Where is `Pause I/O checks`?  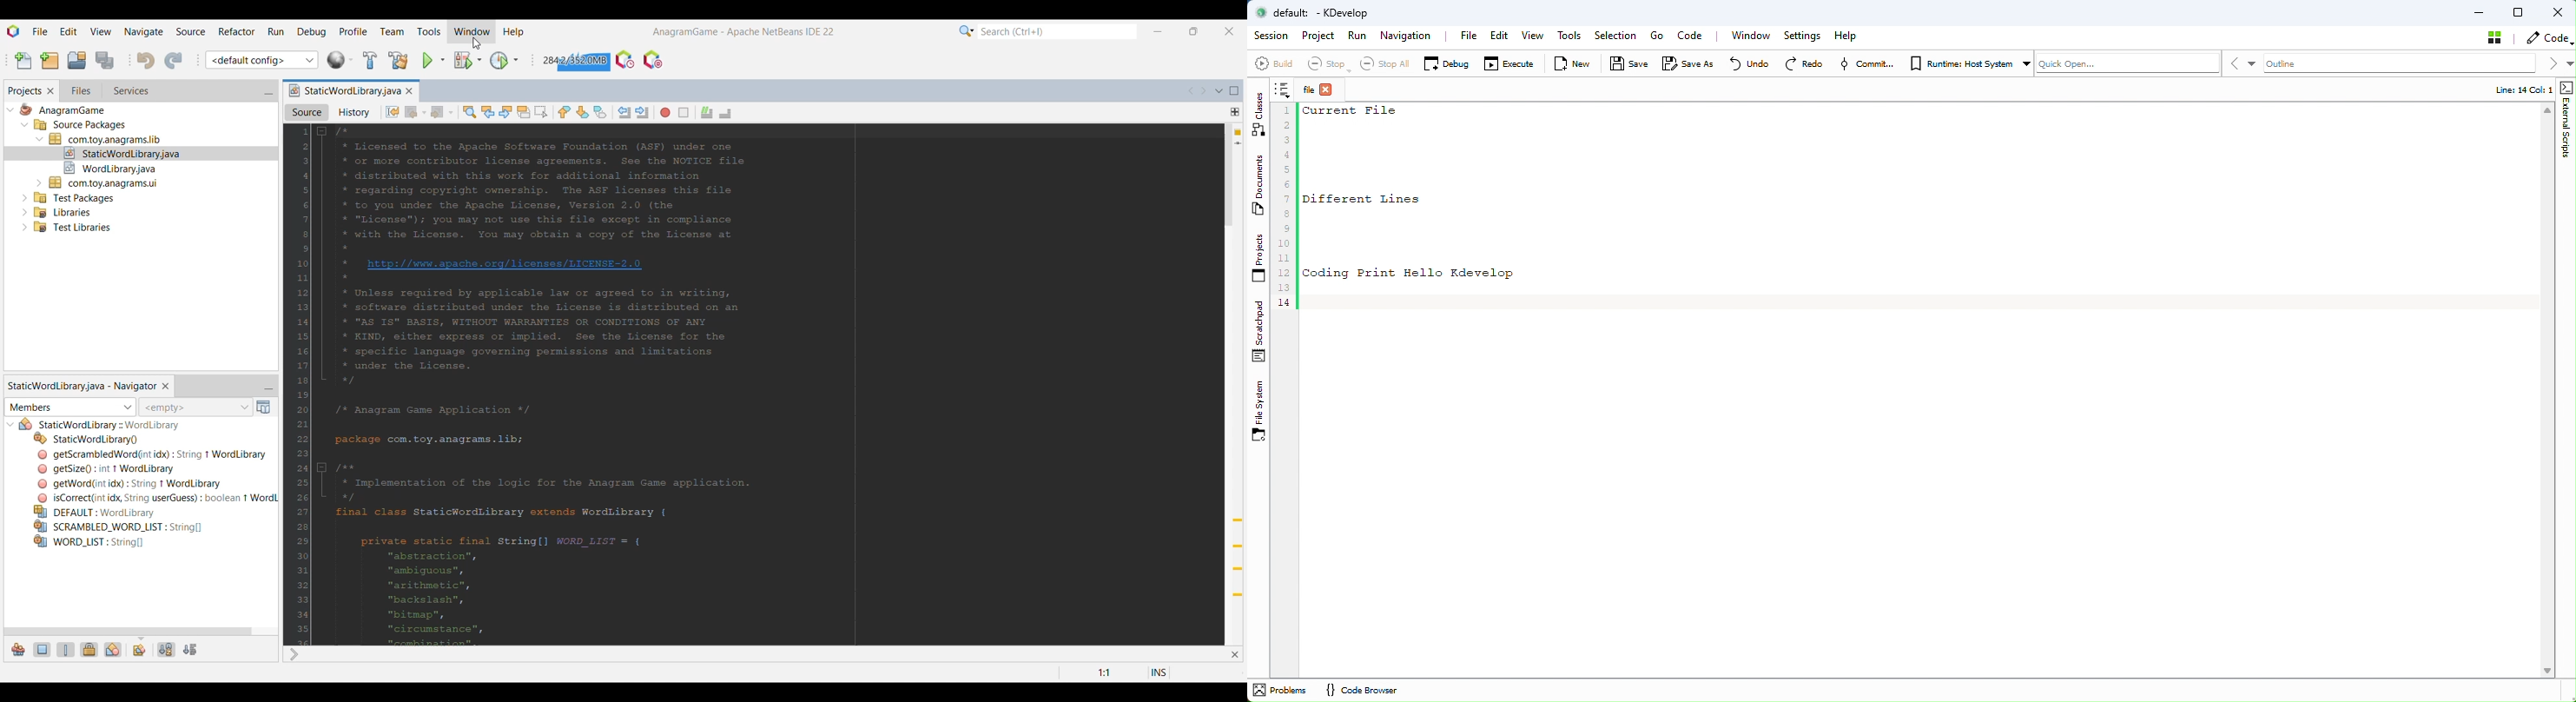
Pause I/O checks is located at coordinates (653, 60).